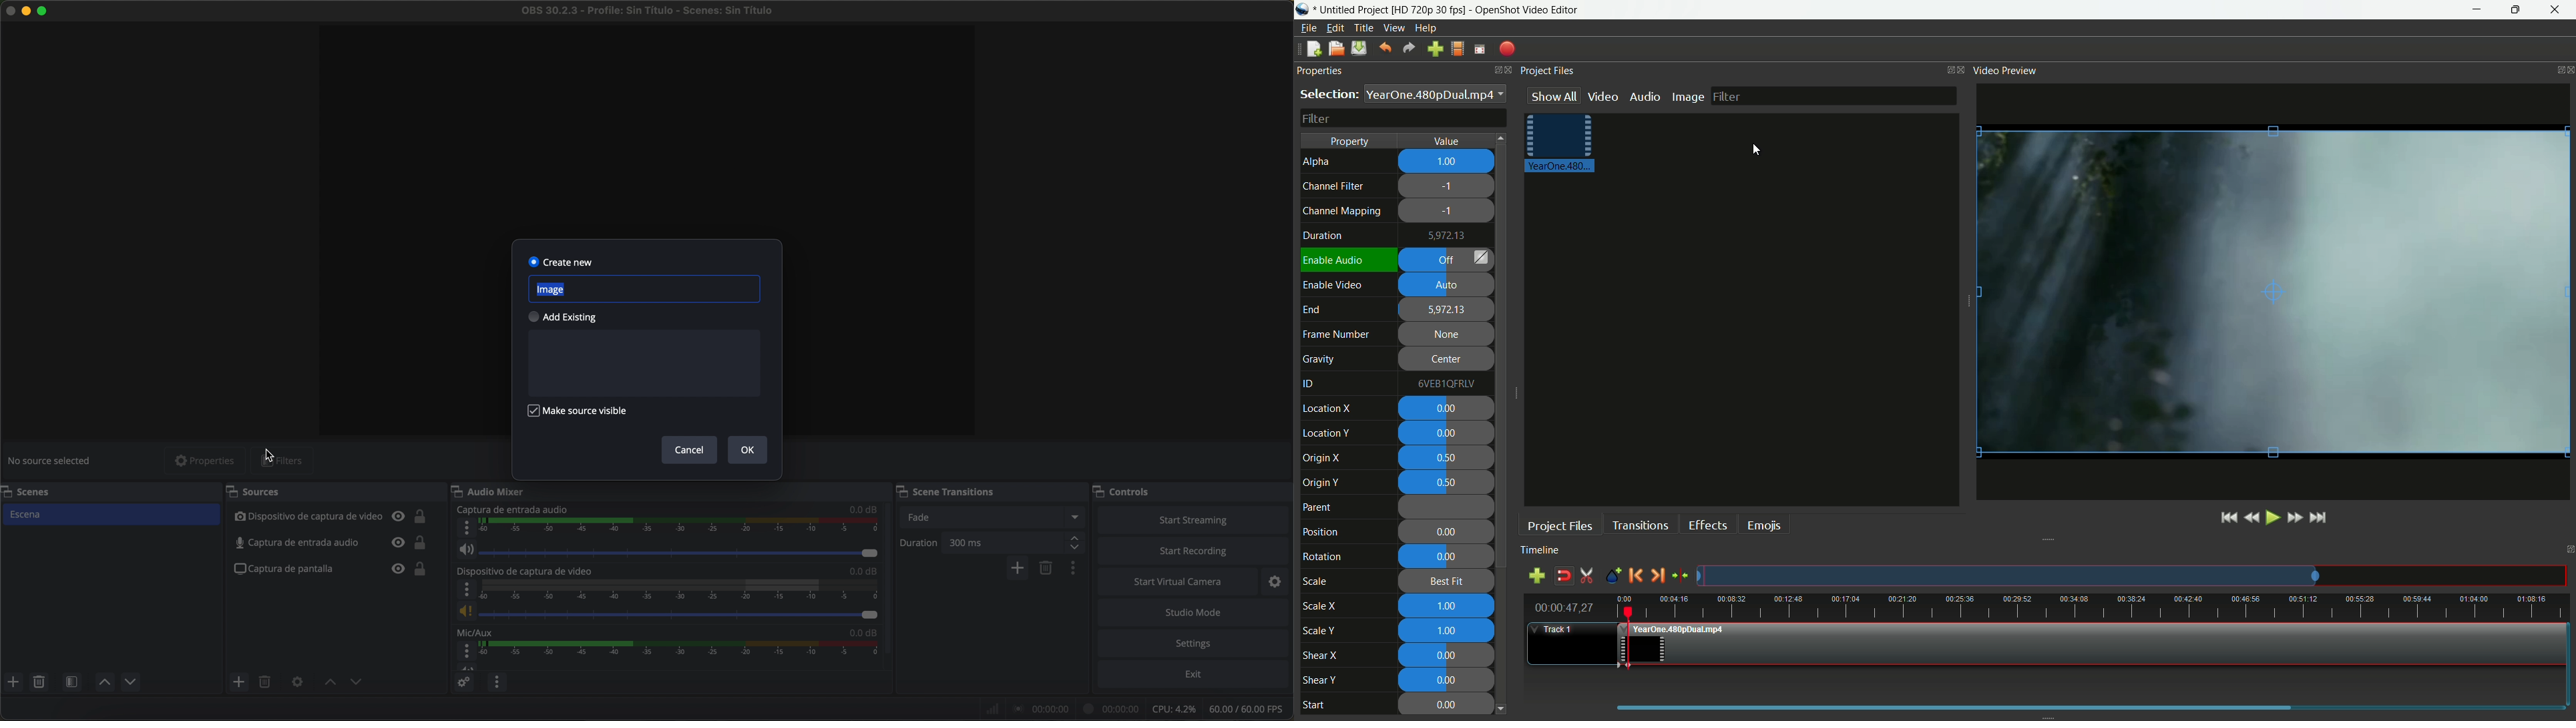  I want to click on add existing, so click(564, 317).